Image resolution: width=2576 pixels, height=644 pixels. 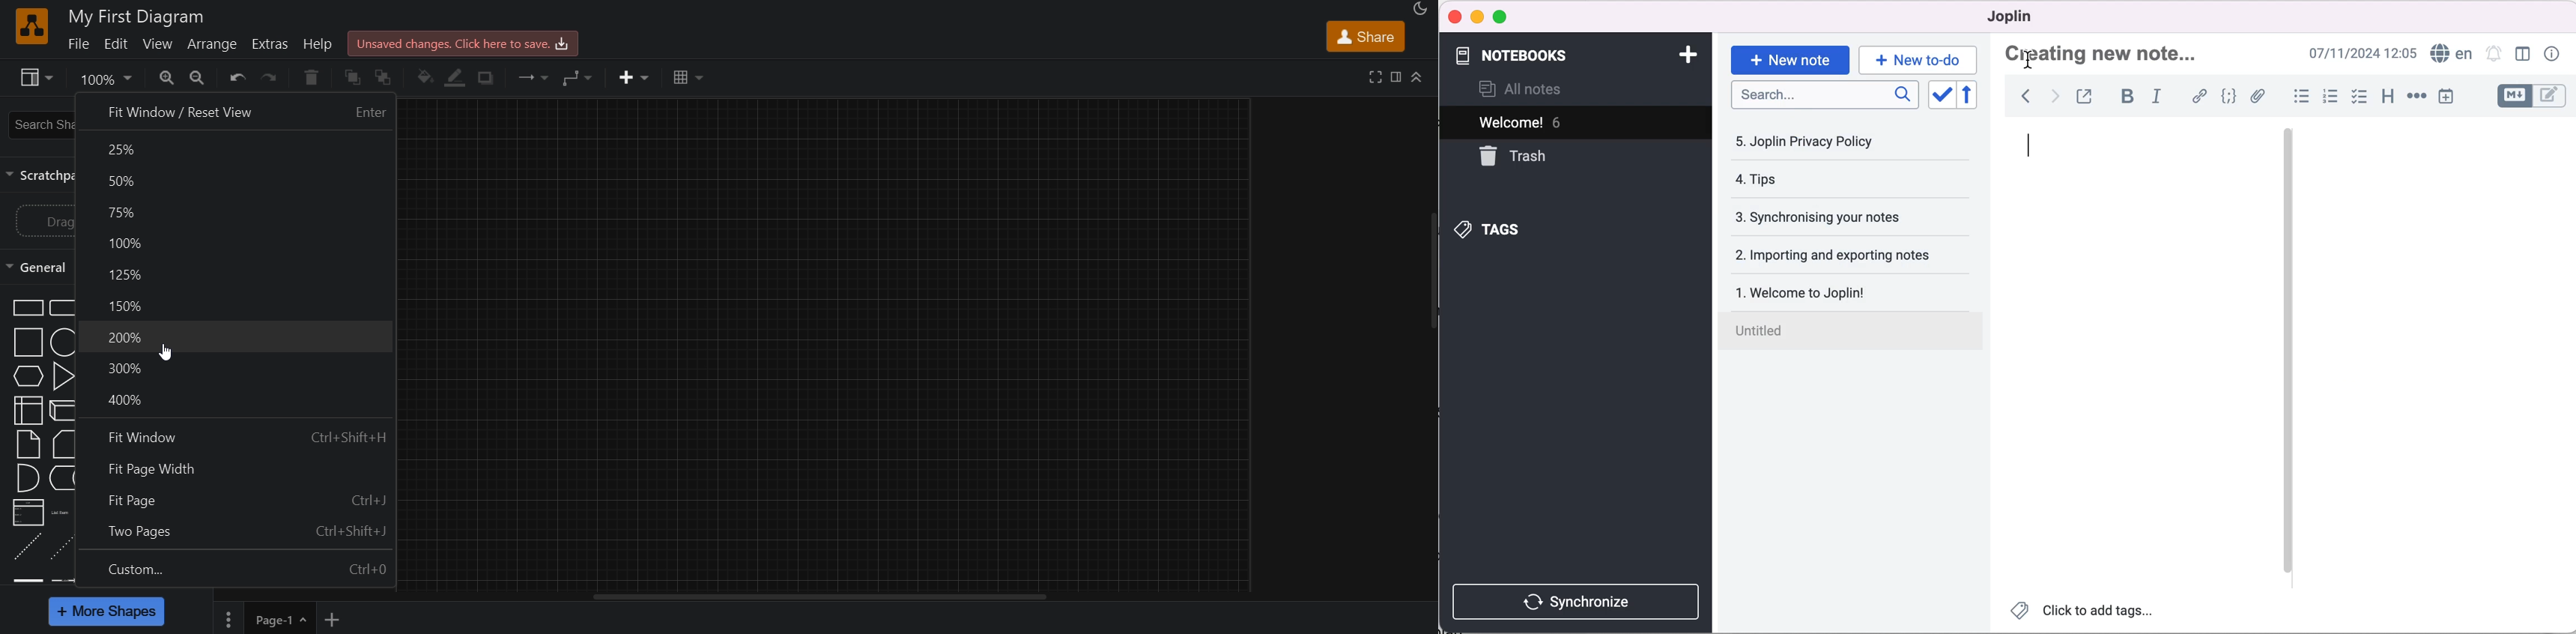 What do you see at coordinates (1399, 76) in the screenshot?
I see `format` at bounding box center [1399, 76].